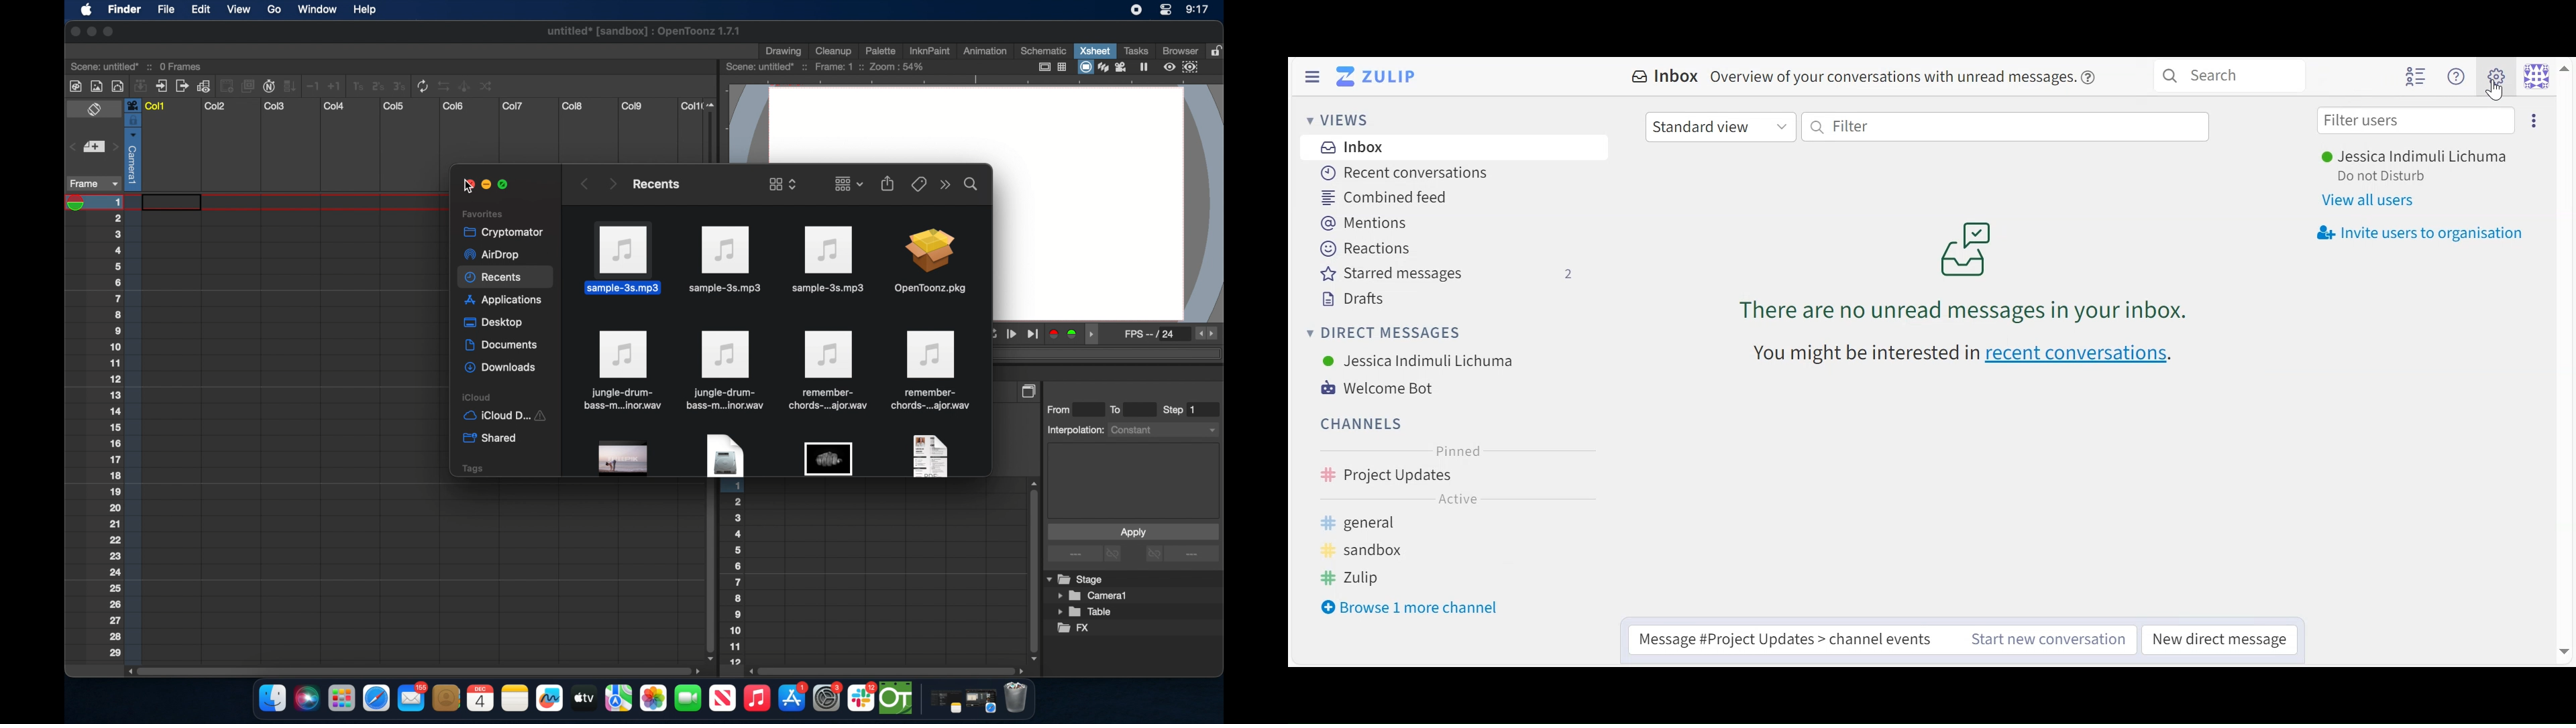 Image resolution: width=2576 pixels, height=728 pixels. What do you see at coordinates (2232, 76) in the screenshot?
I see `Search` at bounding box center [2232, 76].